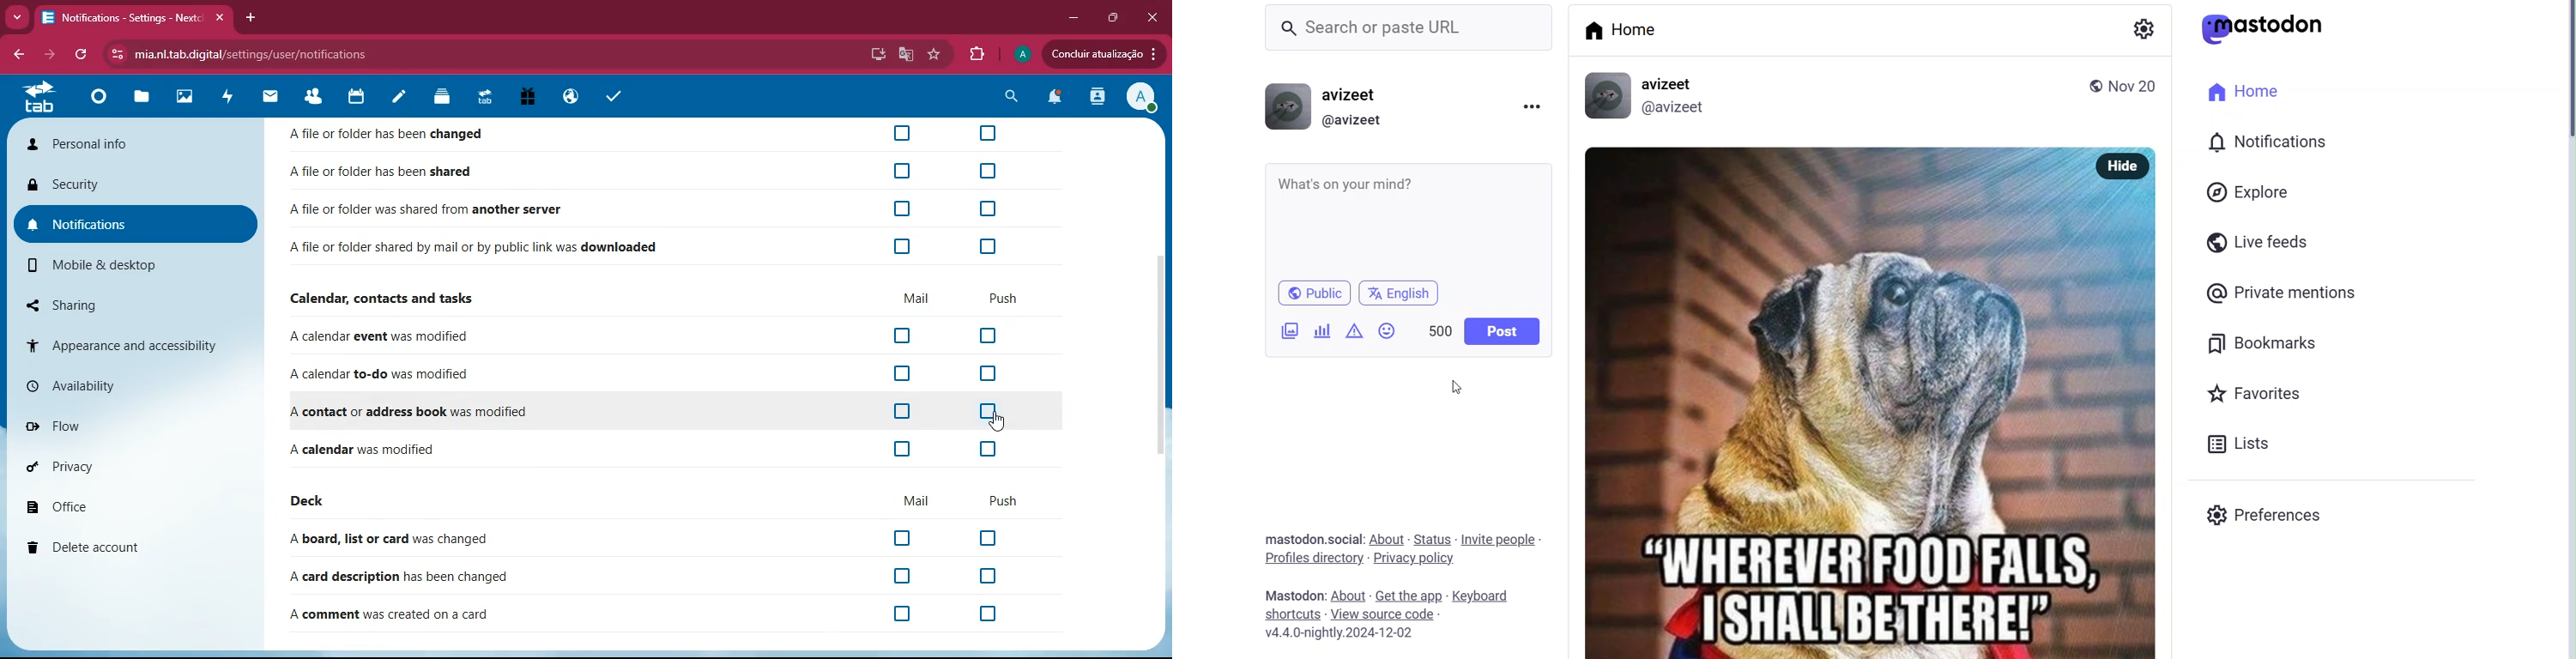 The image size is (2576, 672). Describe the element at coordinates (1433, 537) in the screenshot. I see `status` at that location.